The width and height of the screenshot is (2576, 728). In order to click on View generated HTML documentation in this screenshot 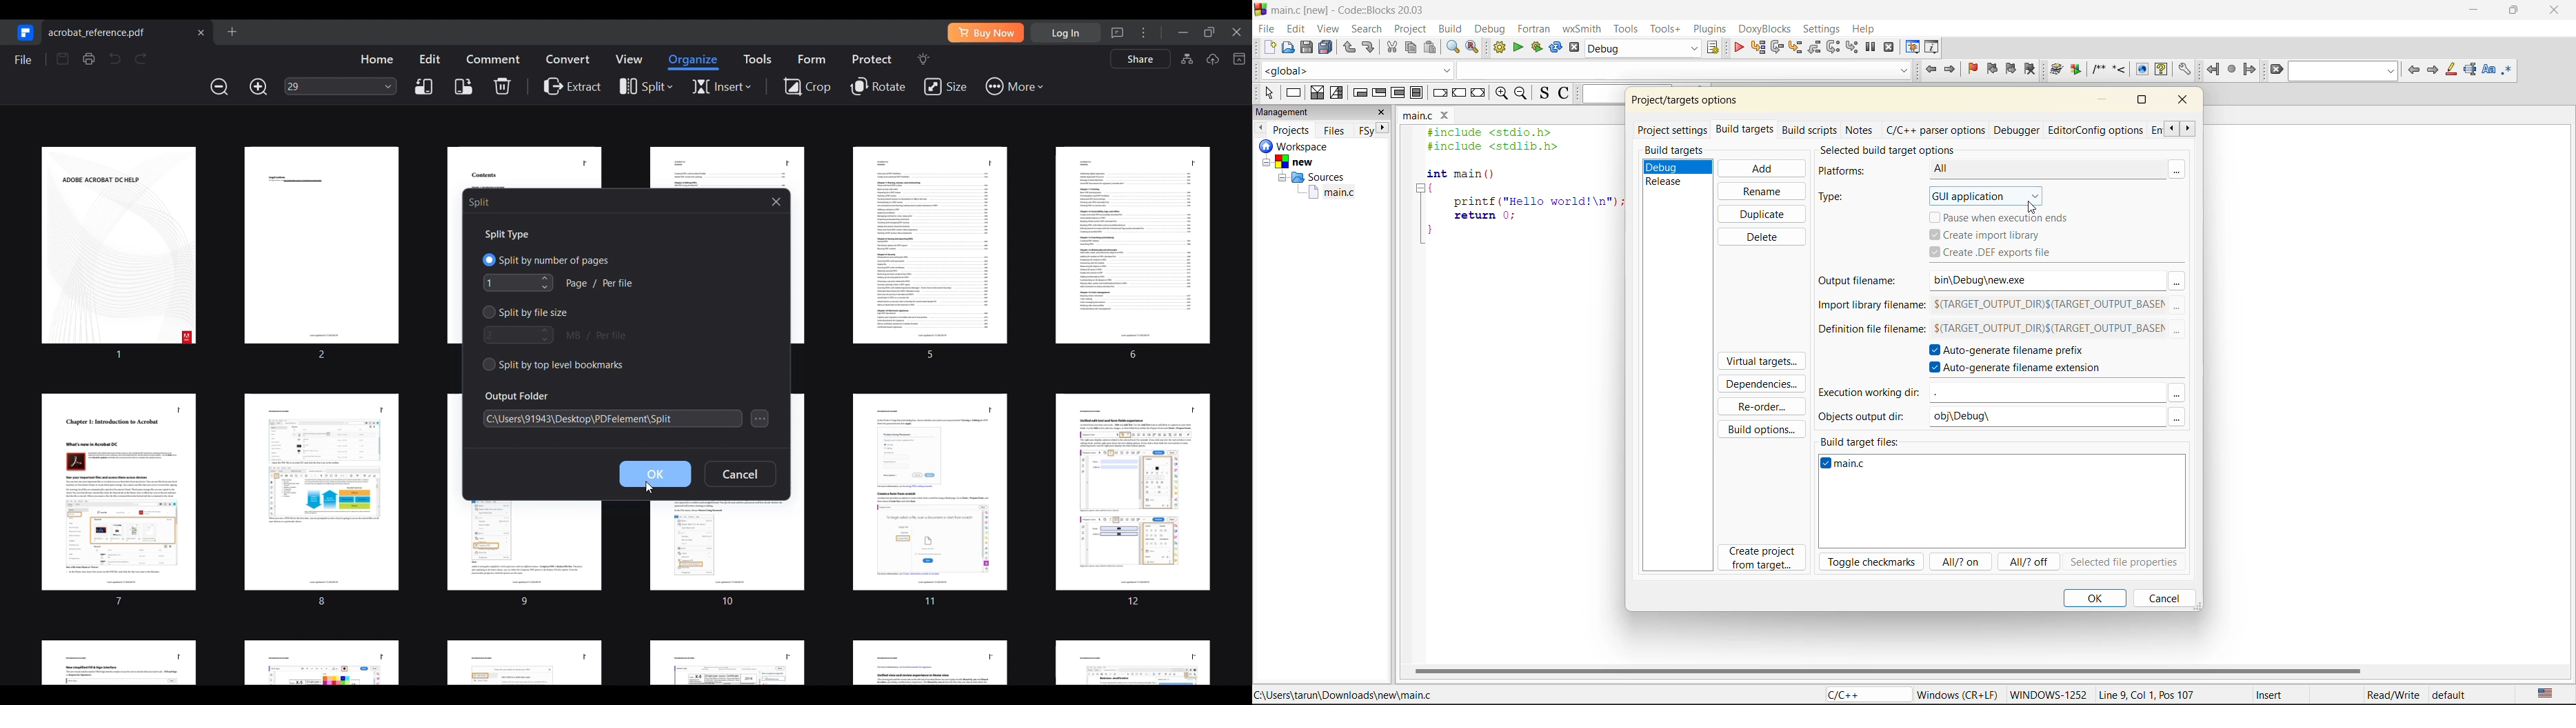, I will do `click(2142, 69)`.